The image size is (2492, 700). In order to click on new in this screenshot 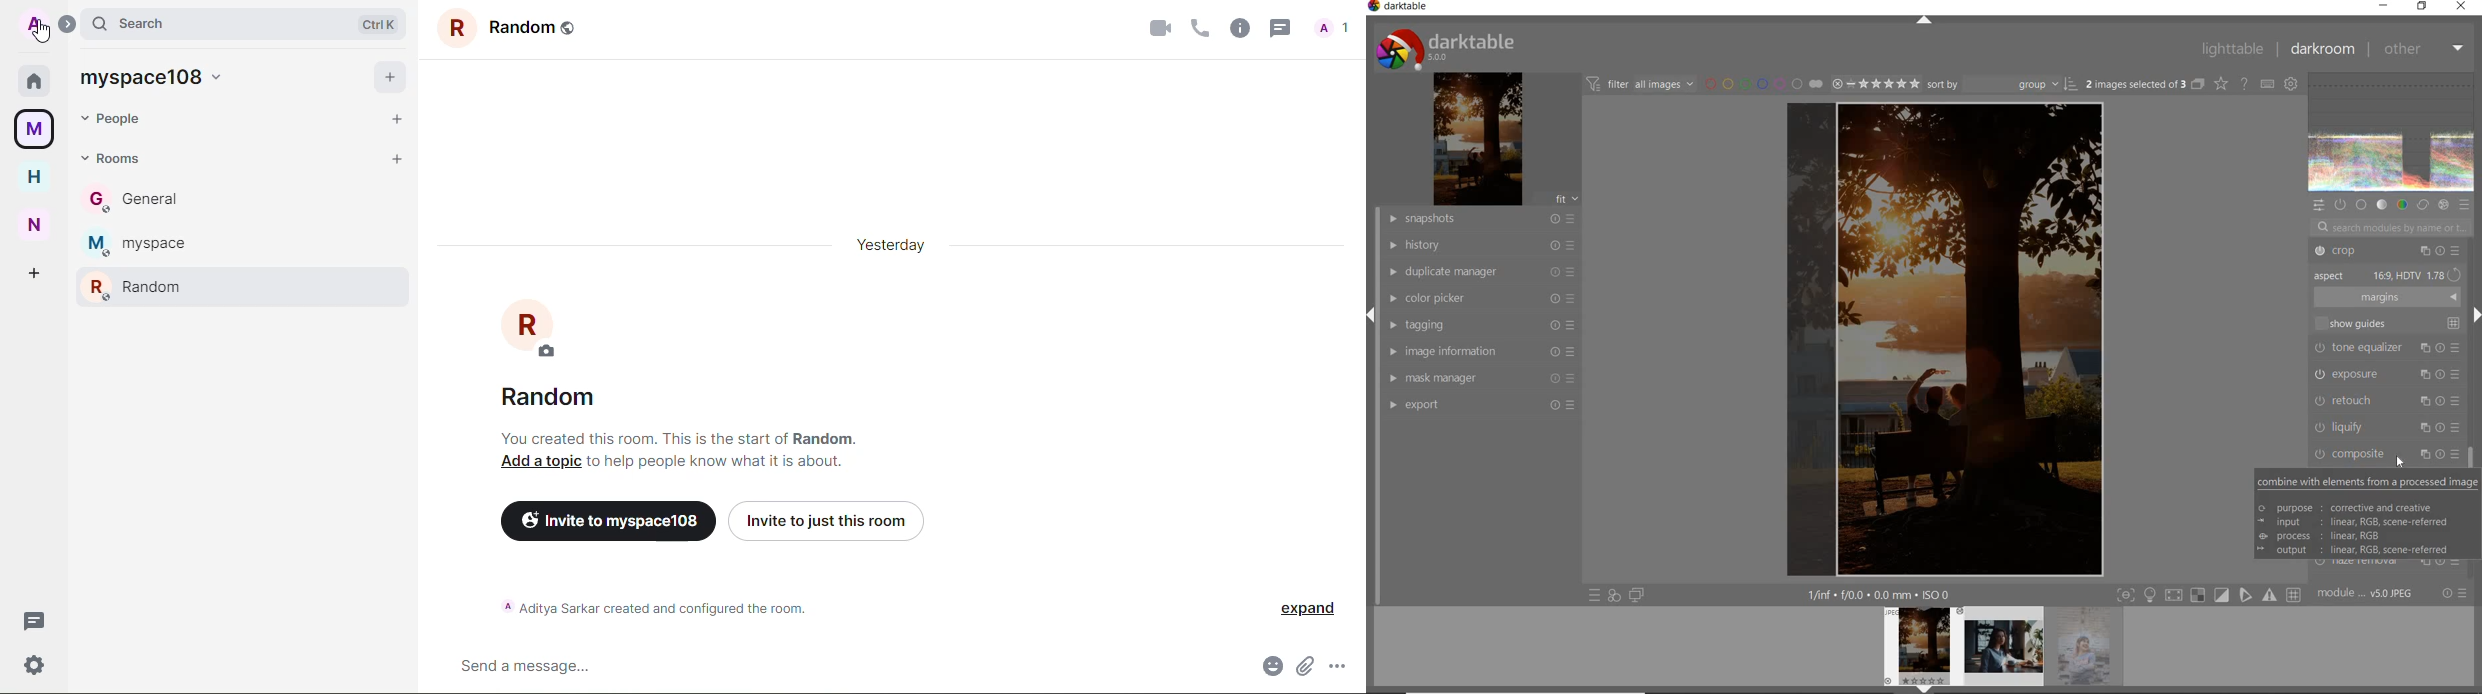, I will do `click(36, 223)`.